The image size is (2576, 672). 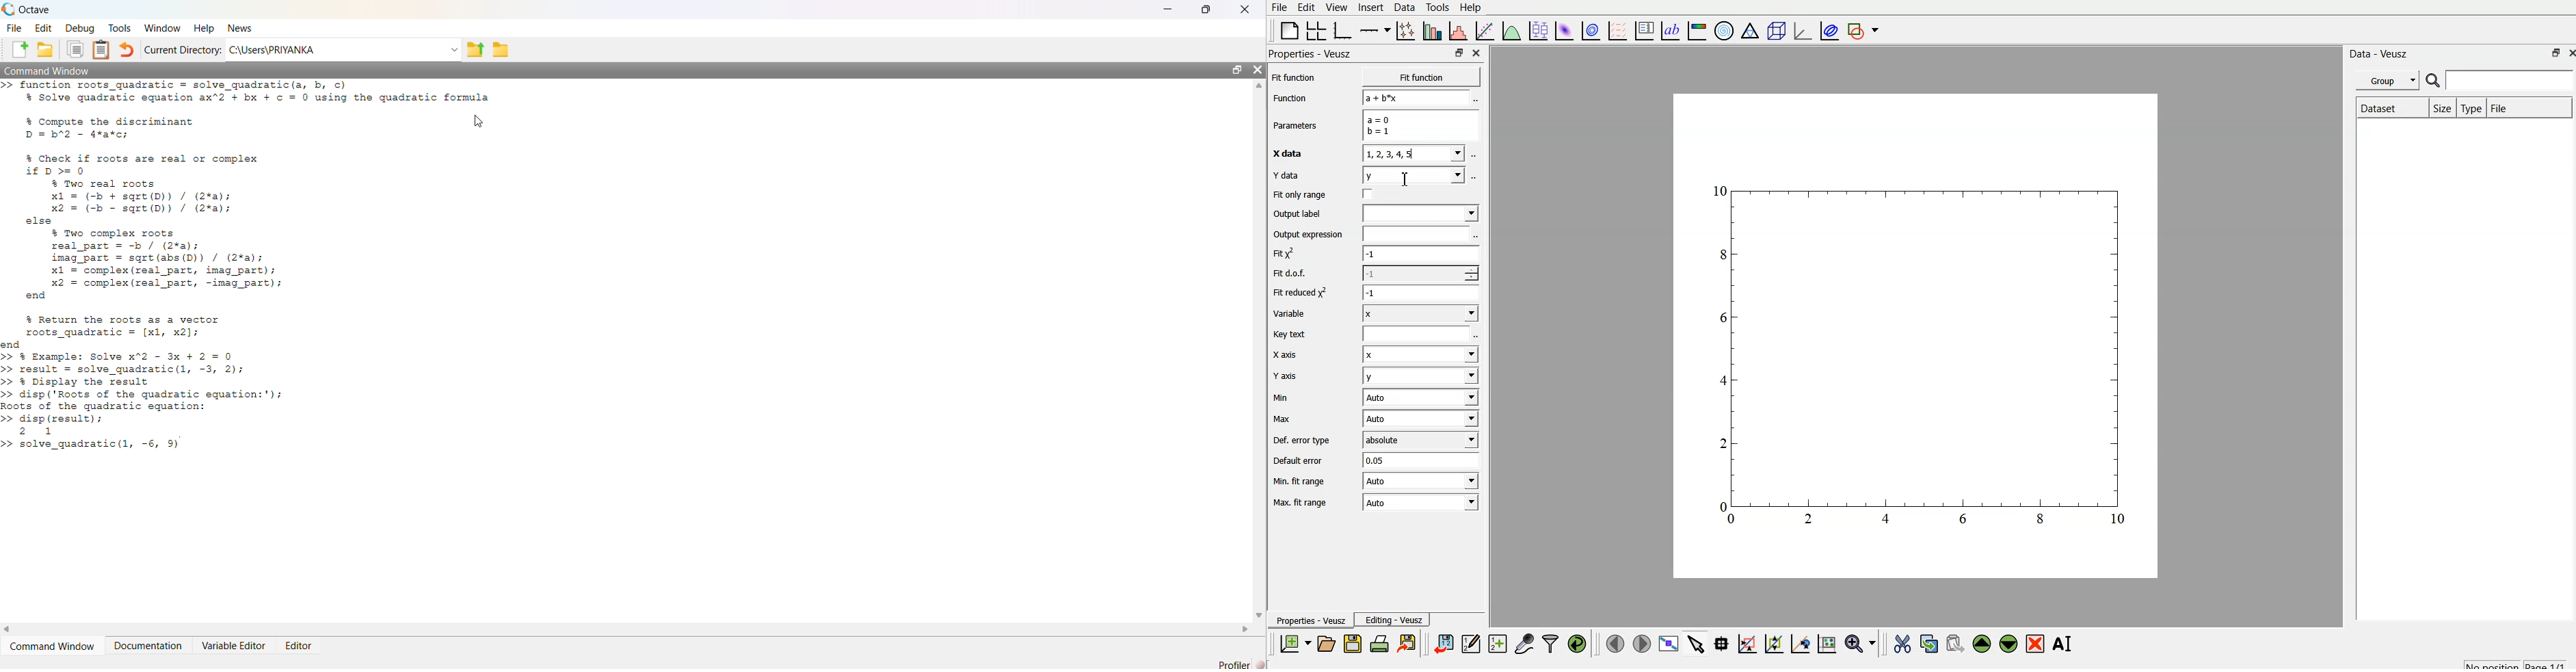 What do you see at coordinates (2441, 107) in the screenshot?
I see `size` at bounding box center [2441, 107].